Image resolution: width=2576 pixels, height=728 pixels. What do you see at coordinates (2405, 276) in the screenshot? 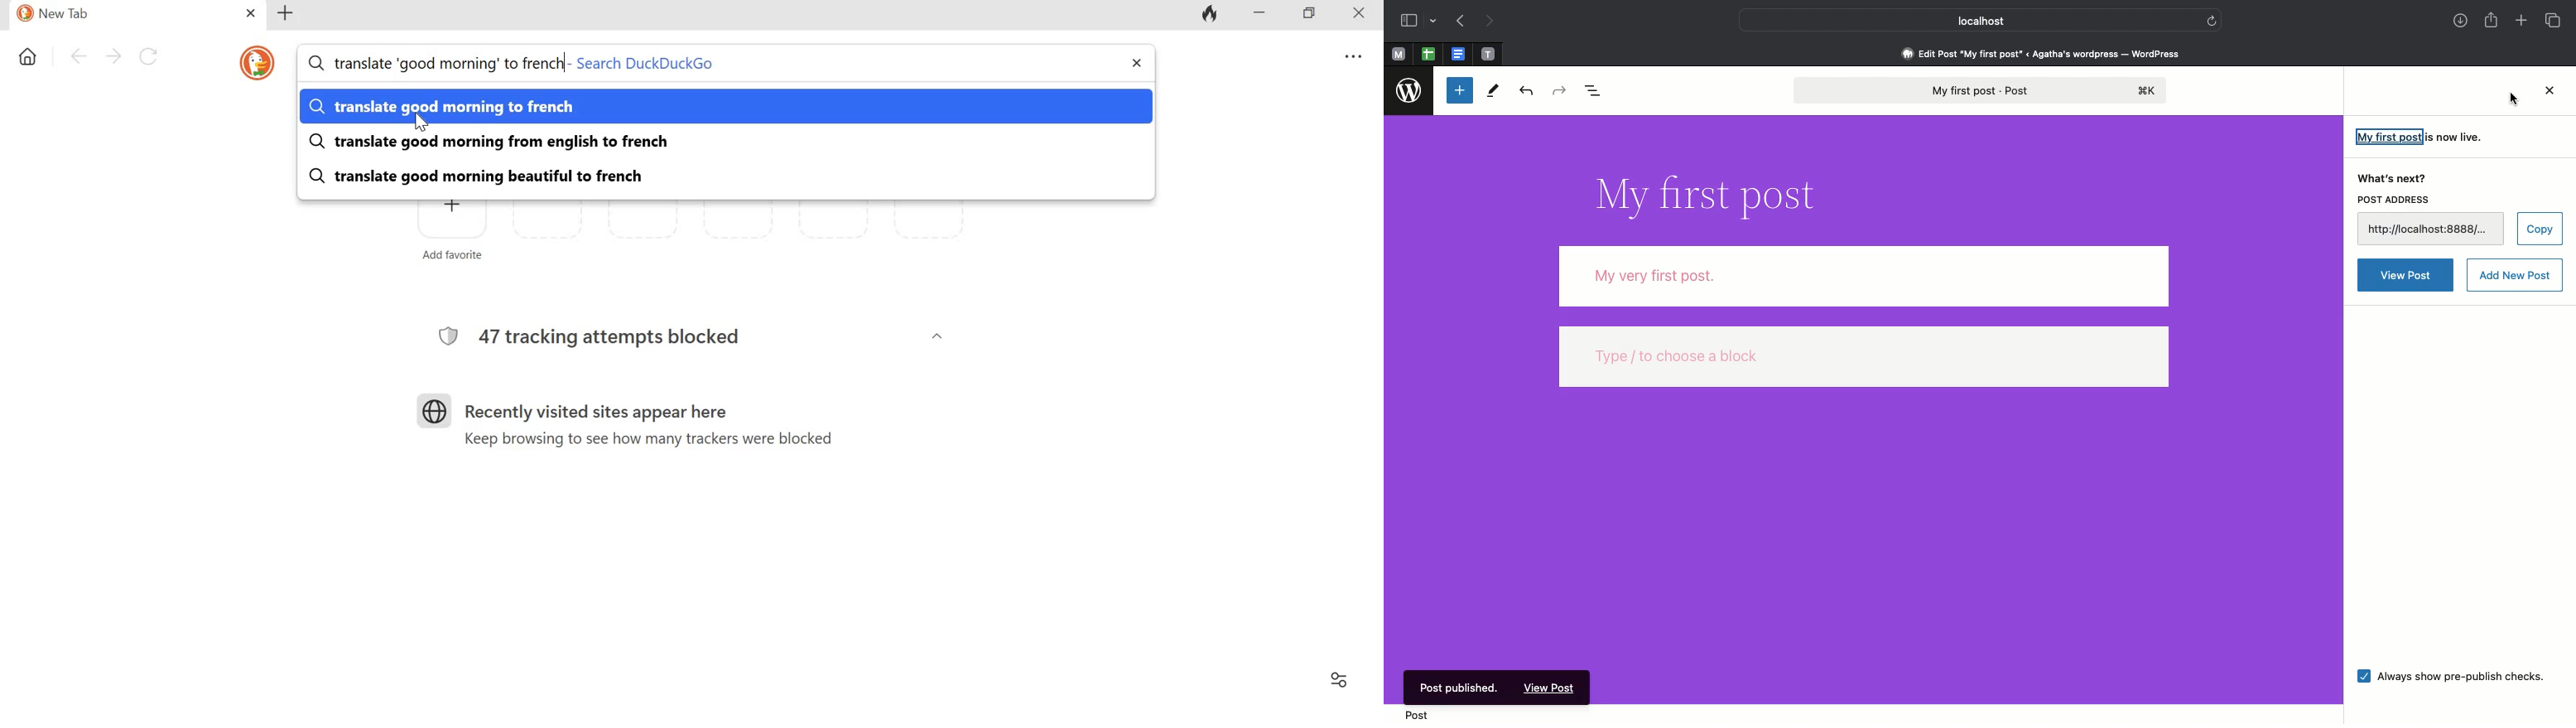
I see `View post` at bounding box center [2405, 276].